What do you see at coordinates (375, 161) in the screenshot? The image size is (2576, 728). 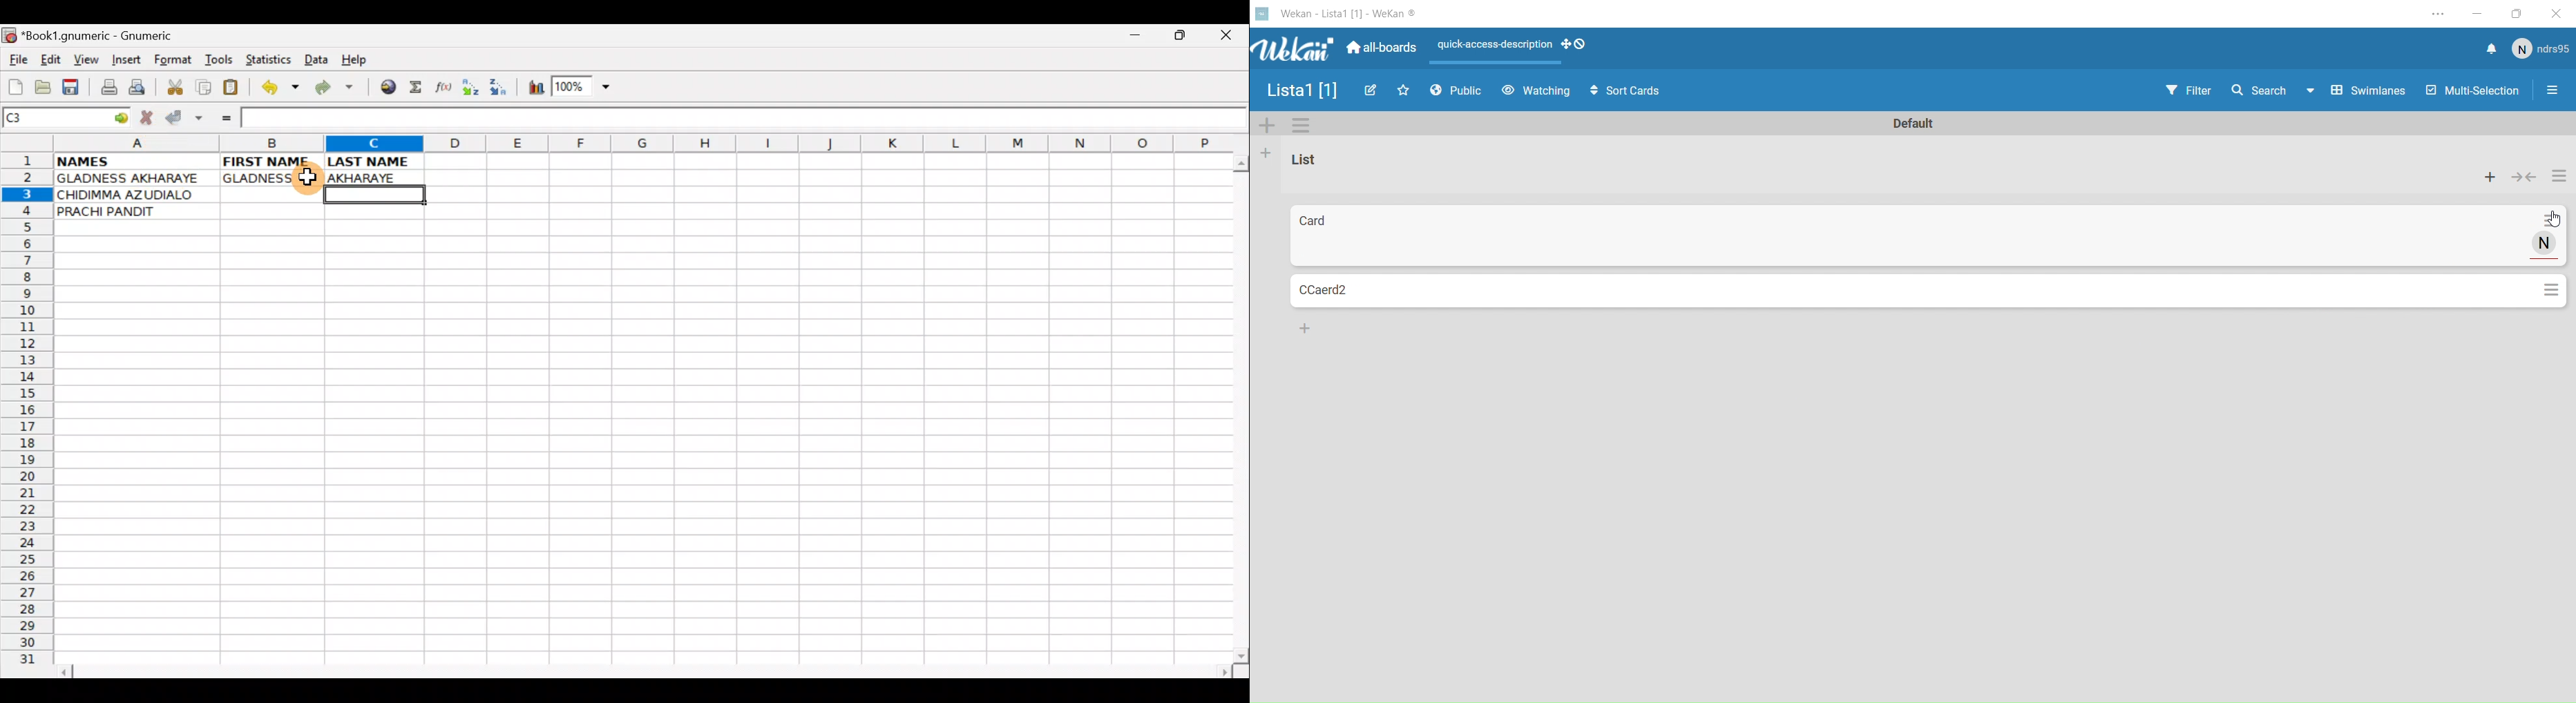 I see `LAST NAME` at bounding box center [375, 161].